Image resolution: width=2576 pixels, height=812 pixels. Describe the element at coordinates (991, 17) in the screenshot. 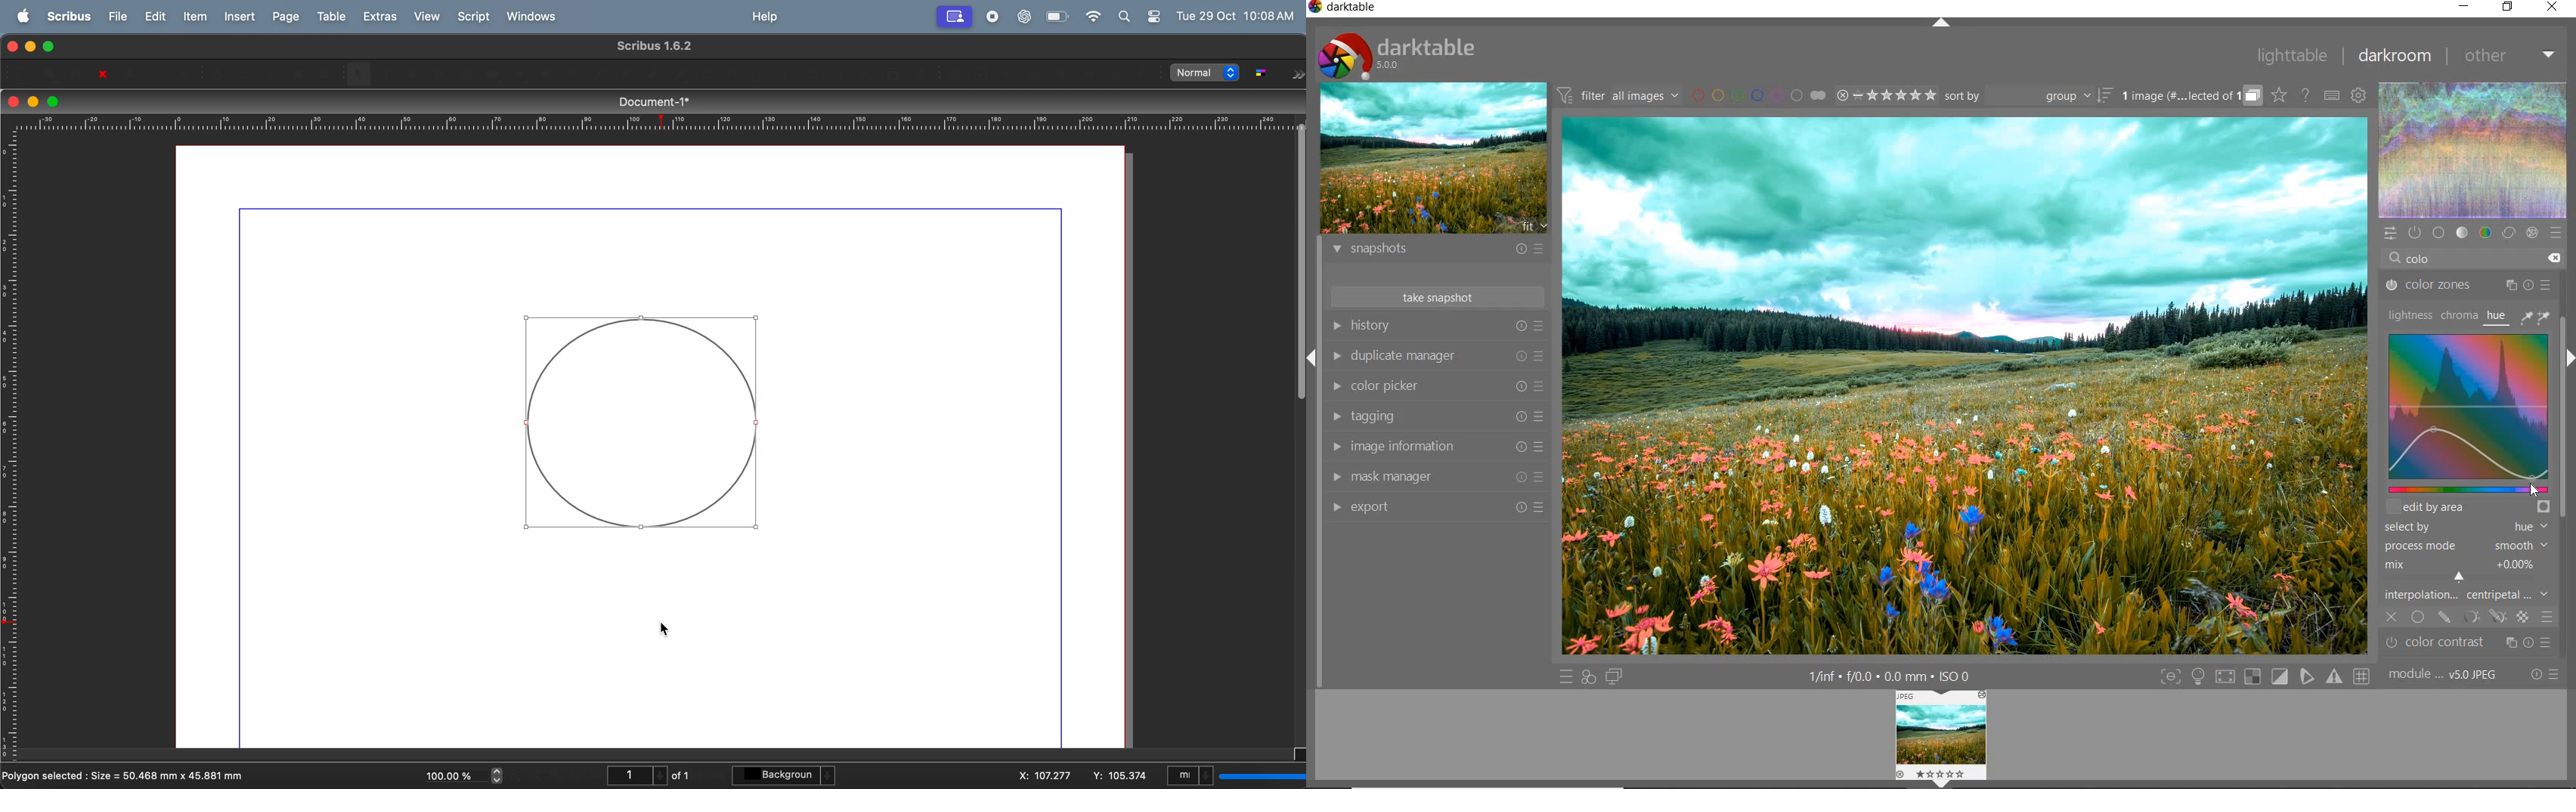

I see `record` at that location.